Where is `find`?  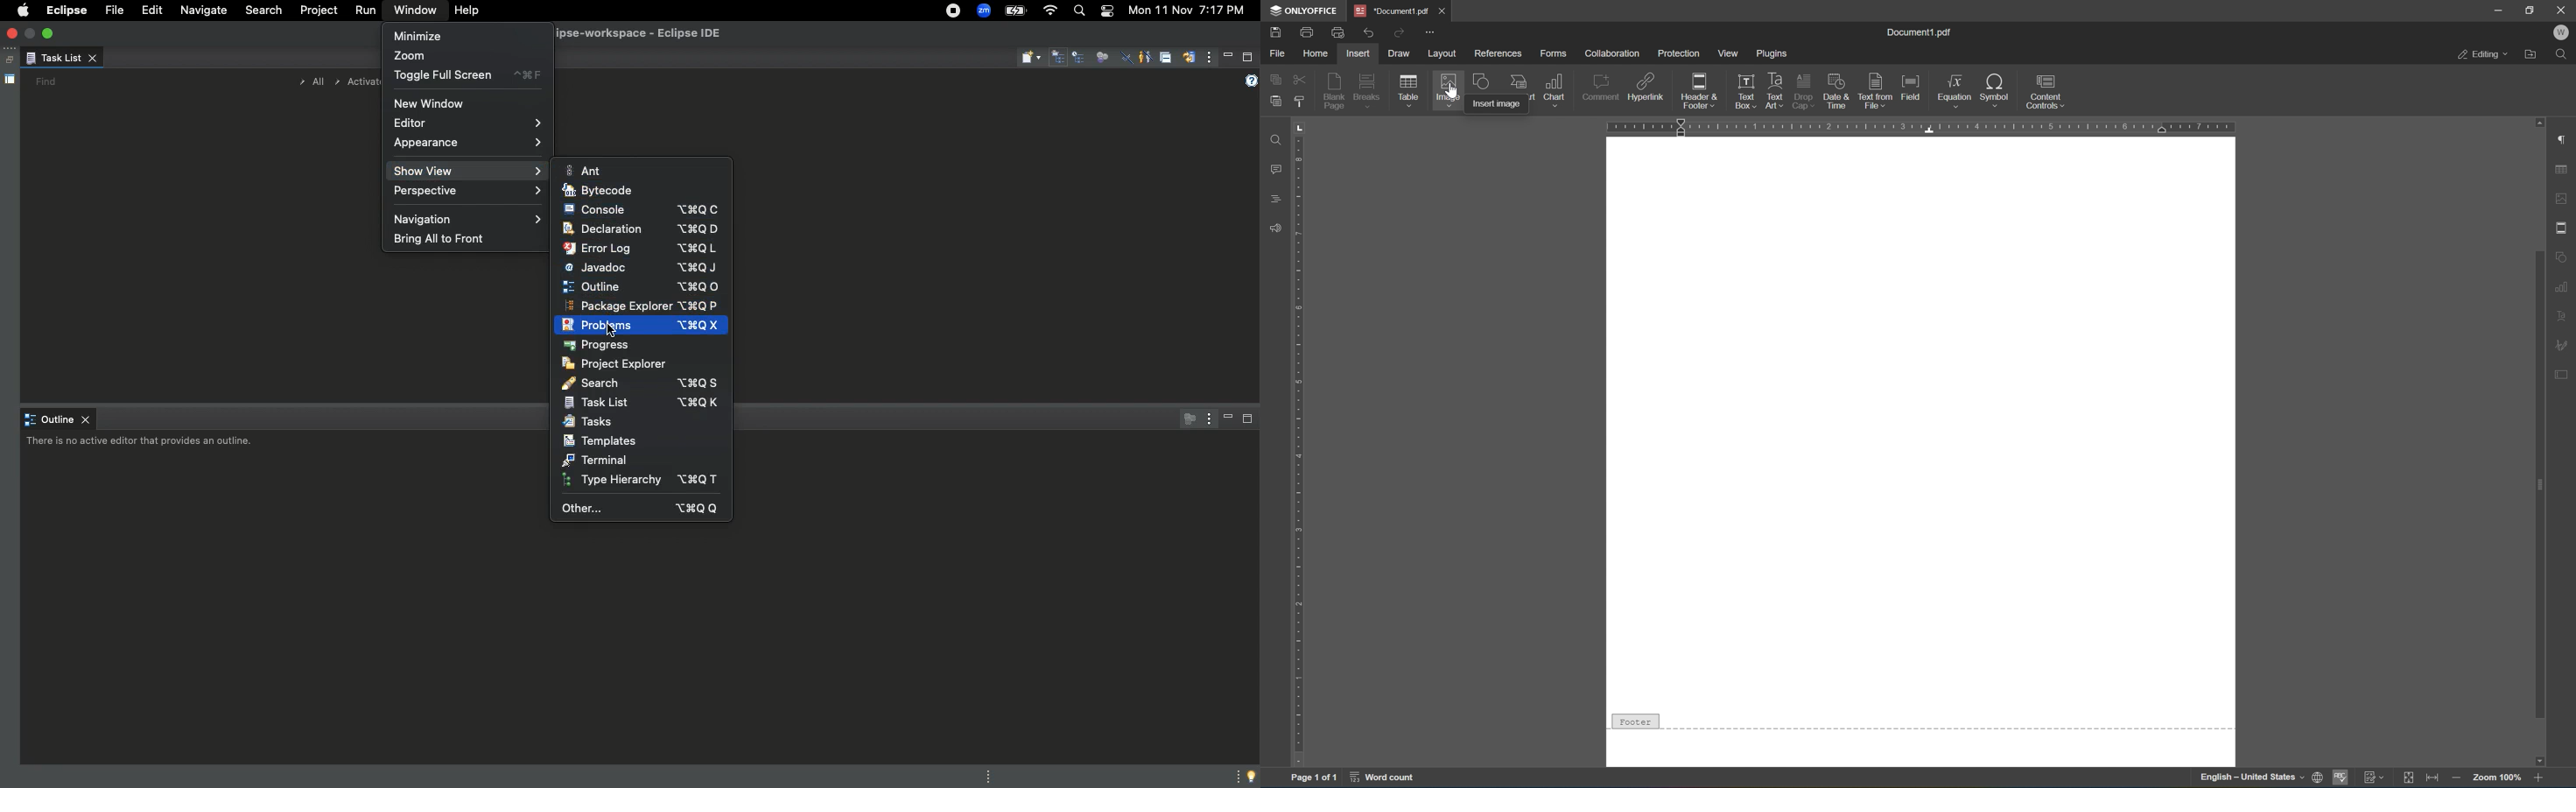 find is located at coordinates (1276, 138).